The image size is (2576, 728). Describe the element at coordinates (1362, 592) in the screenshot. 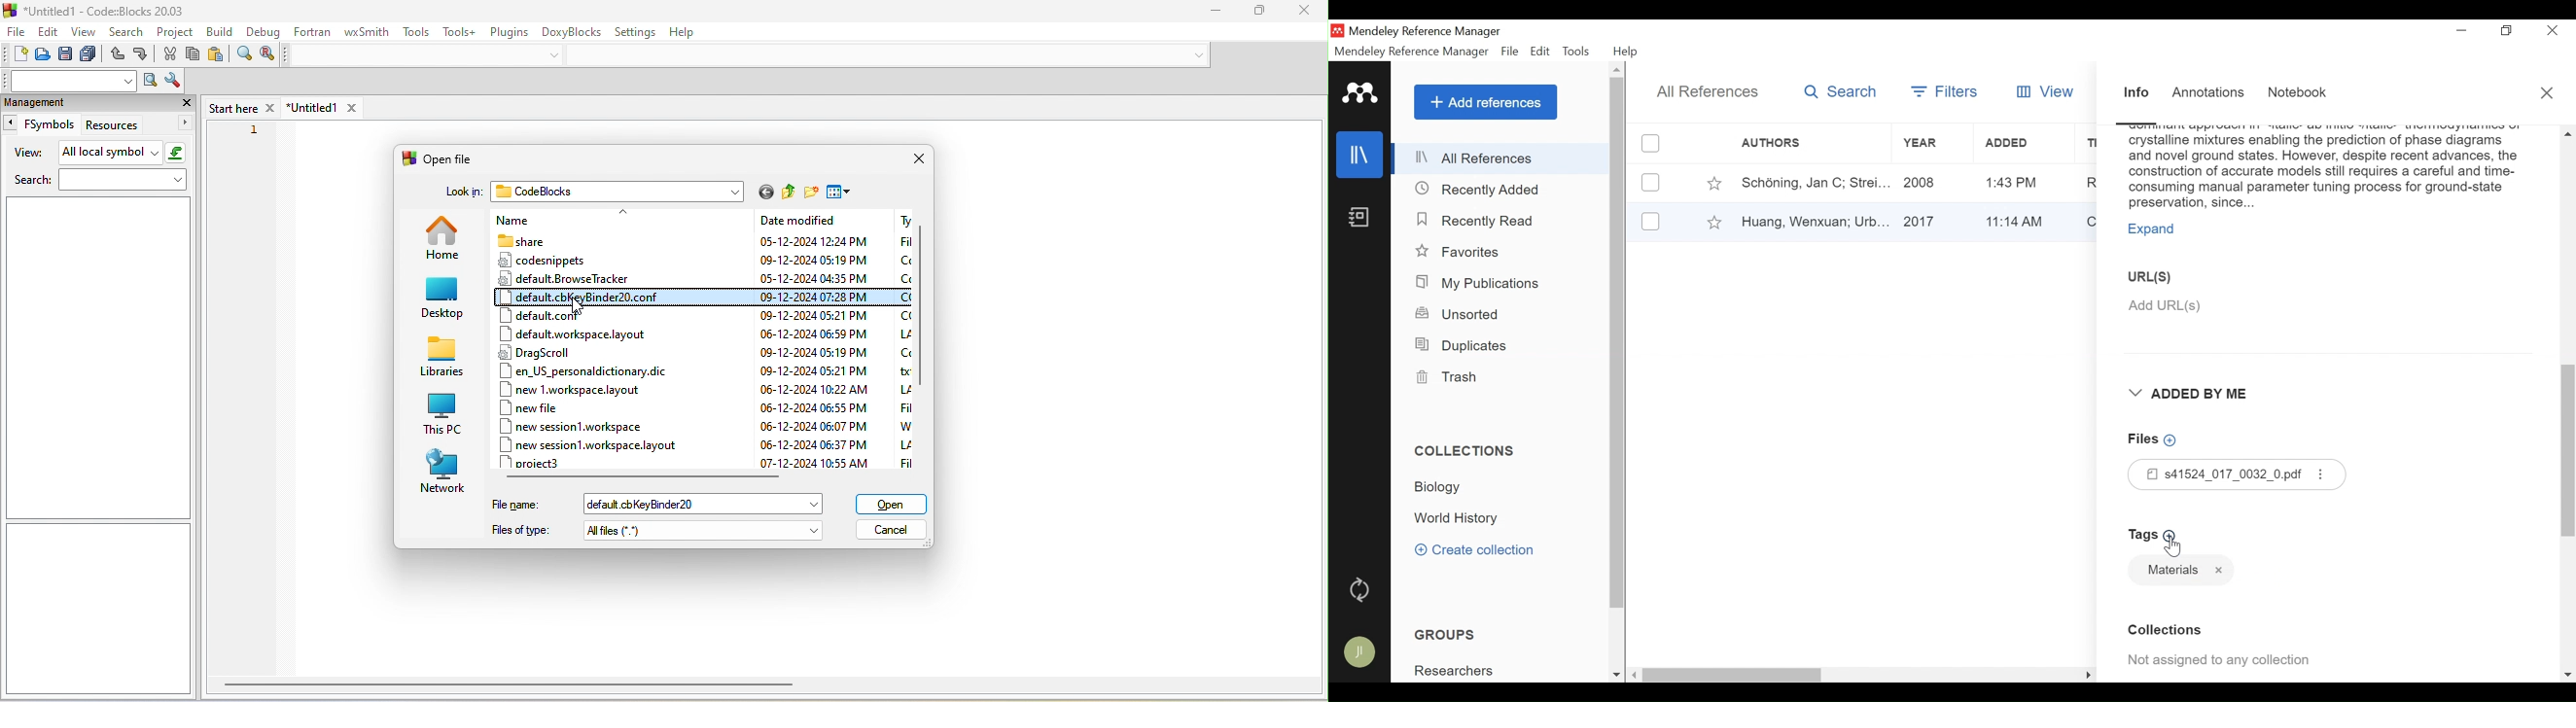

I see `Sync` at that location.